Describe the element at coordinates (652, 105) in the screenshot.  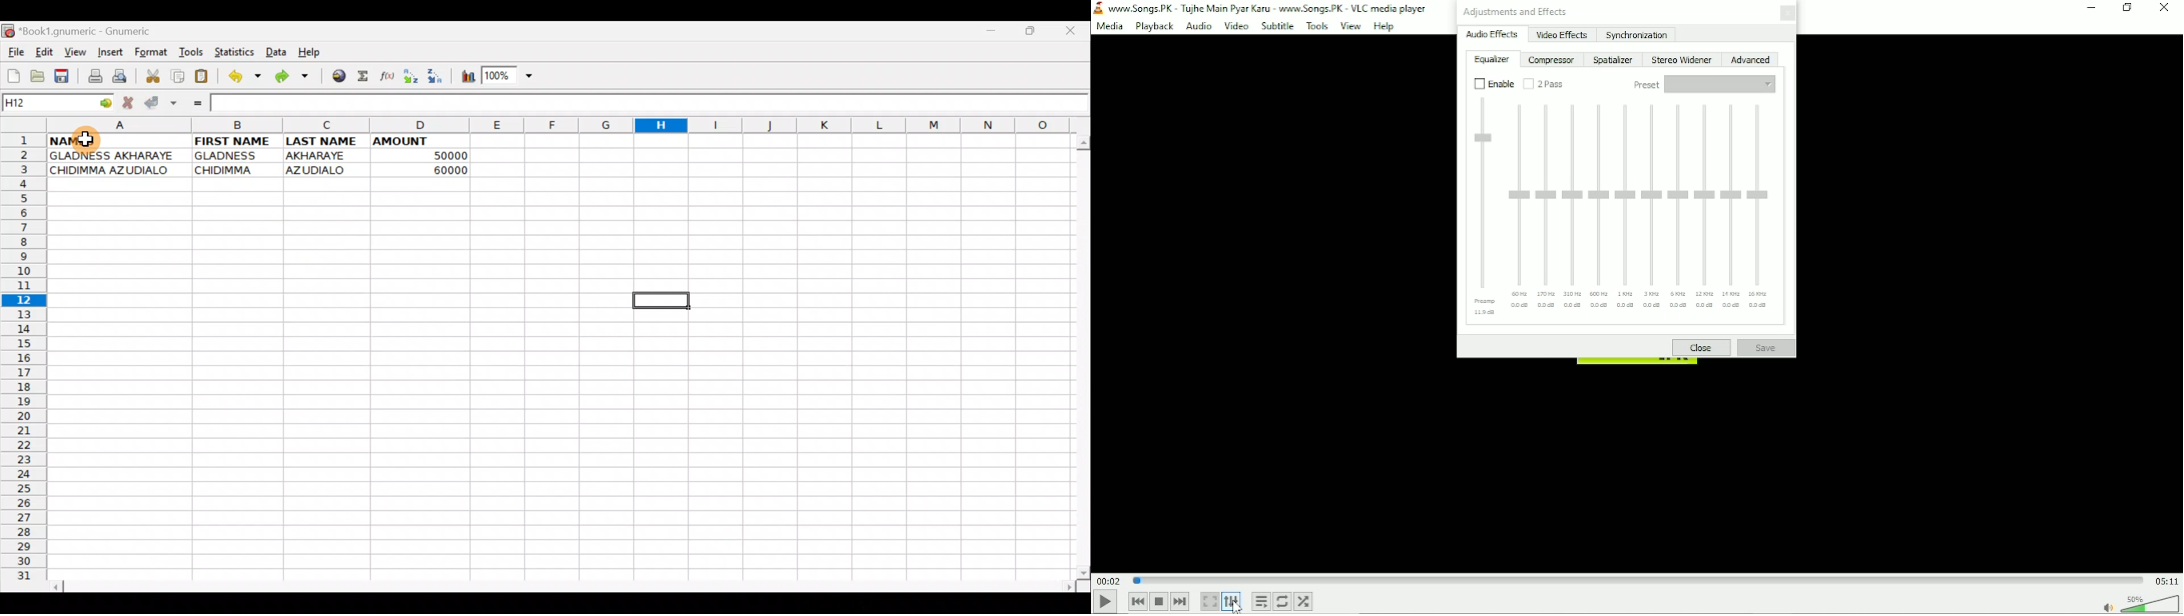
I see `Formula bar` at that location.